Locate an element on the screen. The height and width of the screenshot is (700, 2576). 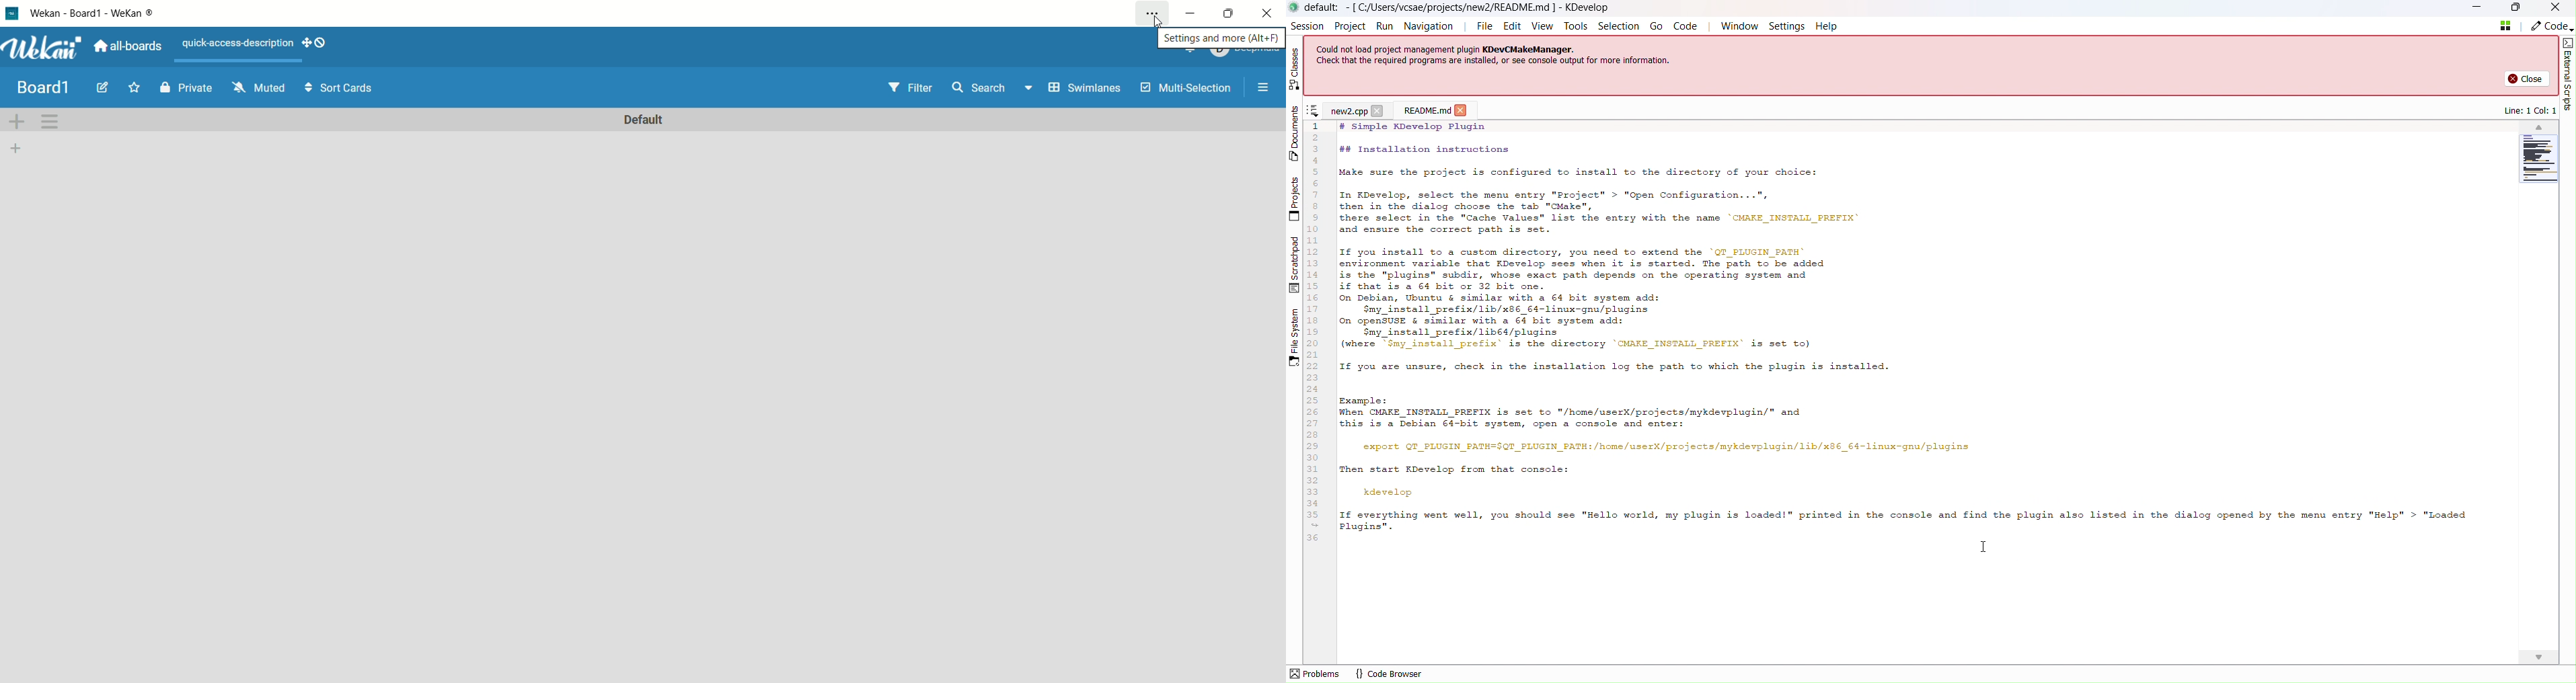
close is located at coordinates (1377, 111).